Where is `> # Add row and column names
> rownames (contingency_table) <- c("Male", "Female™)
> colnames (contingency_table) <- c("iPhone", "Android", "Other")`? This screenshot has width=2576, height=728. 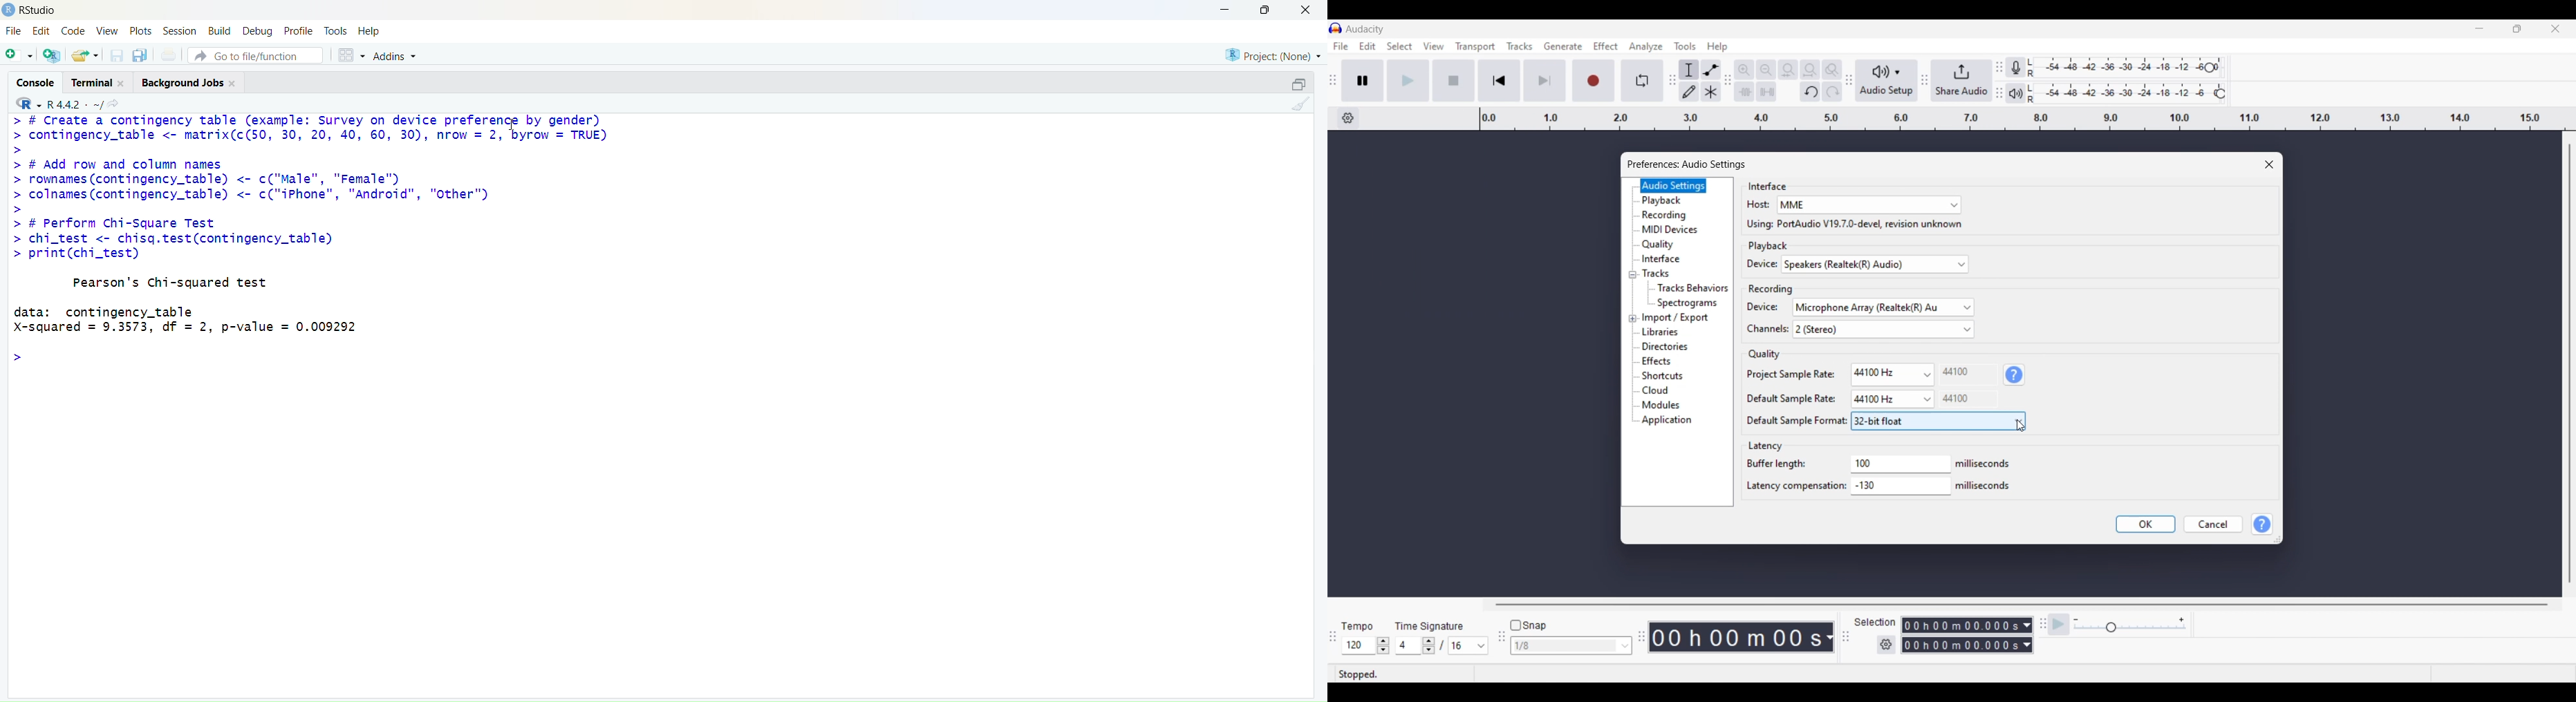 > # Add row and column names
> rownames (contingency_table) <- c("Male", "Female™)
> colnames (contingency_table) <- c("iPhone", "Android", "Other") is located at coordinates (251, 180).